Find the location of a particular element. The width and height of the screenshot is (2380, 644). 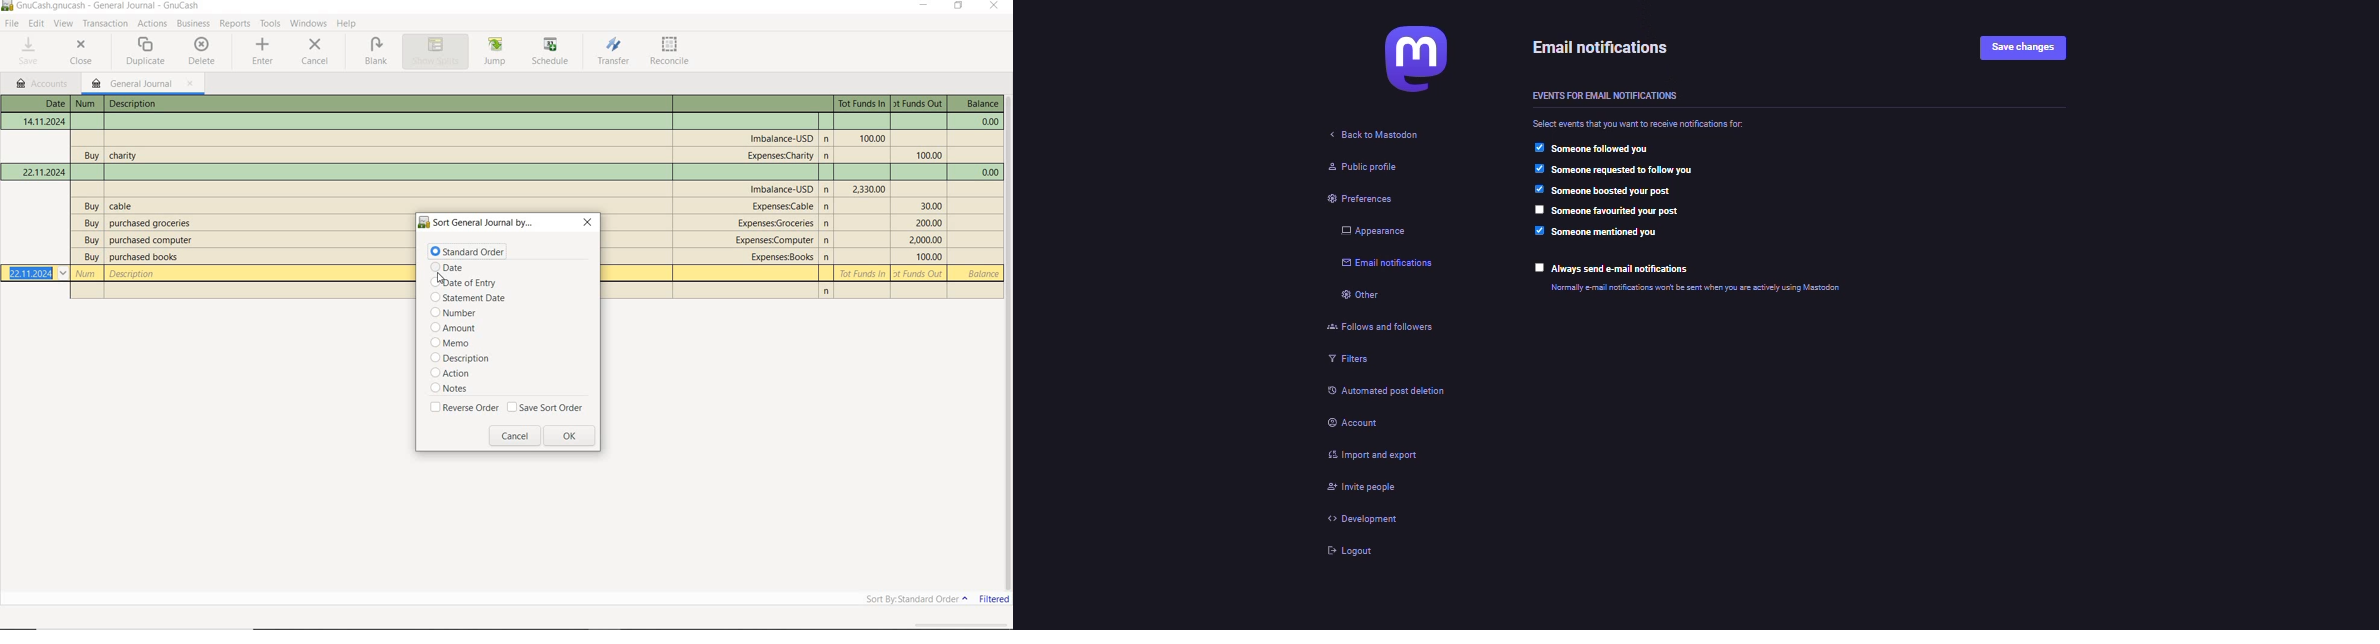

description is located at coordinates (466, 358).